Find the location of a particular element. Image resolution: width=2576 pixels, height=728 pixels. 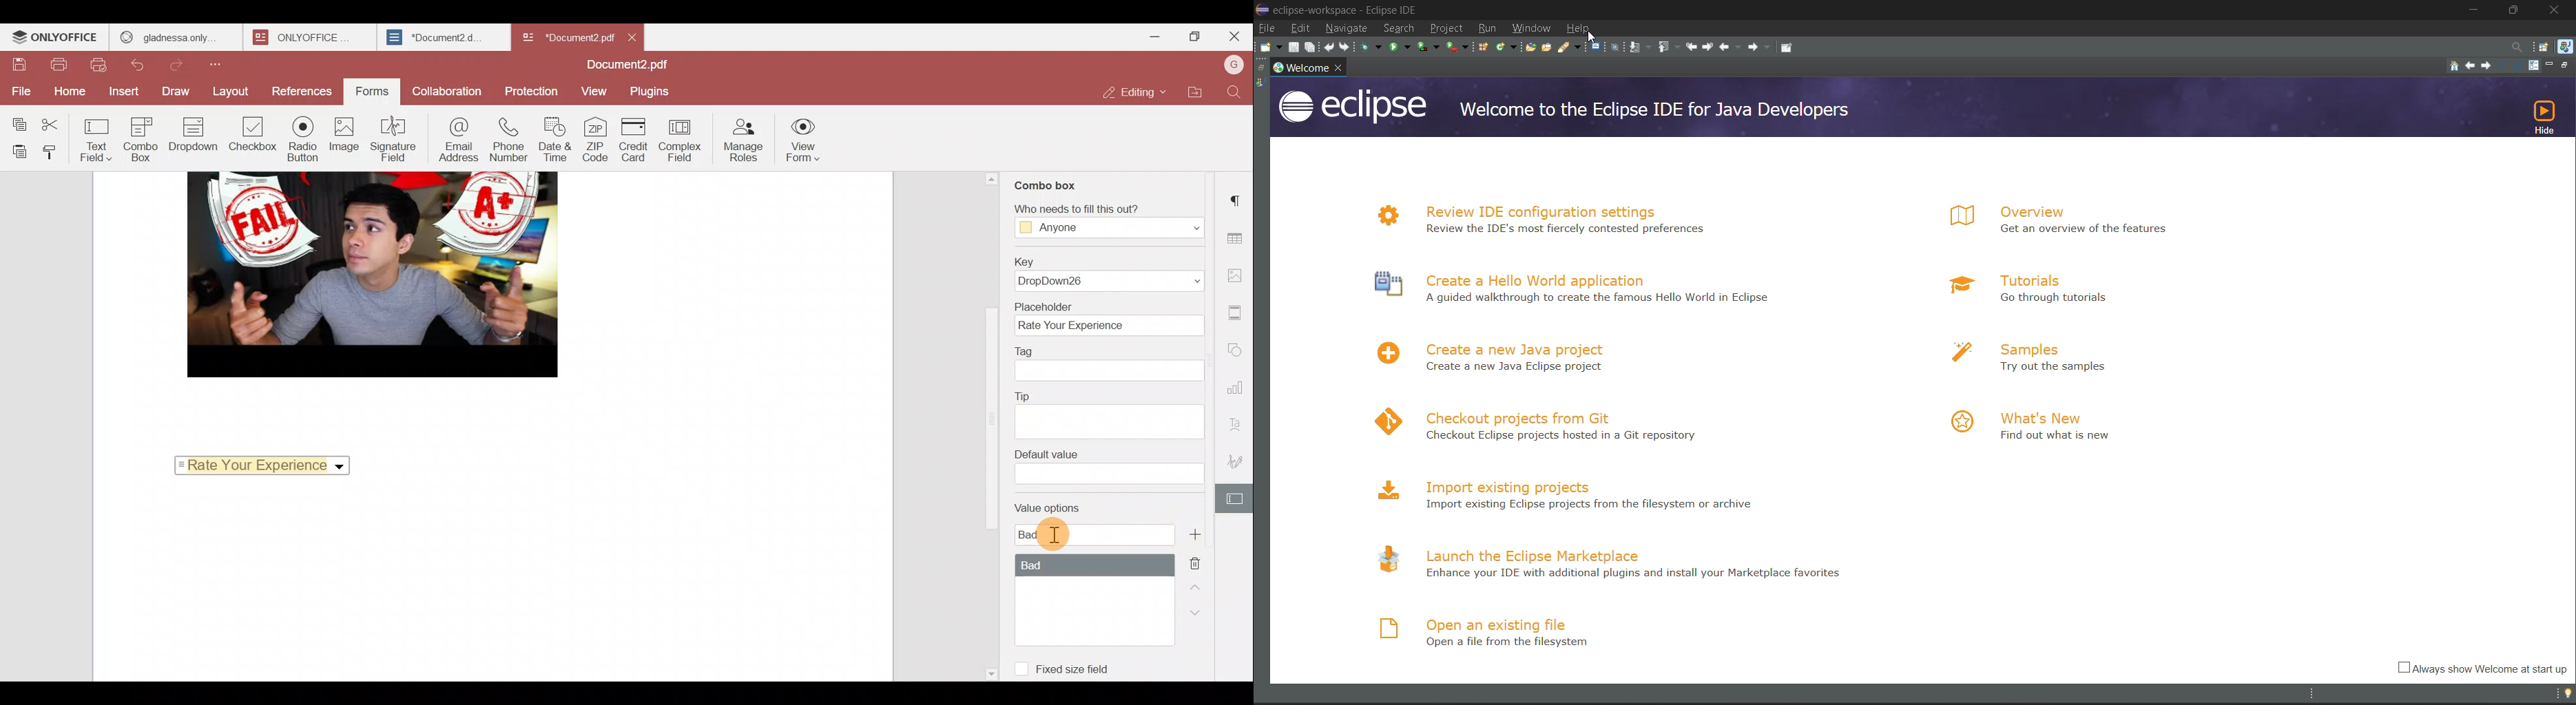

Copy style is located at coordinates (56, 152).